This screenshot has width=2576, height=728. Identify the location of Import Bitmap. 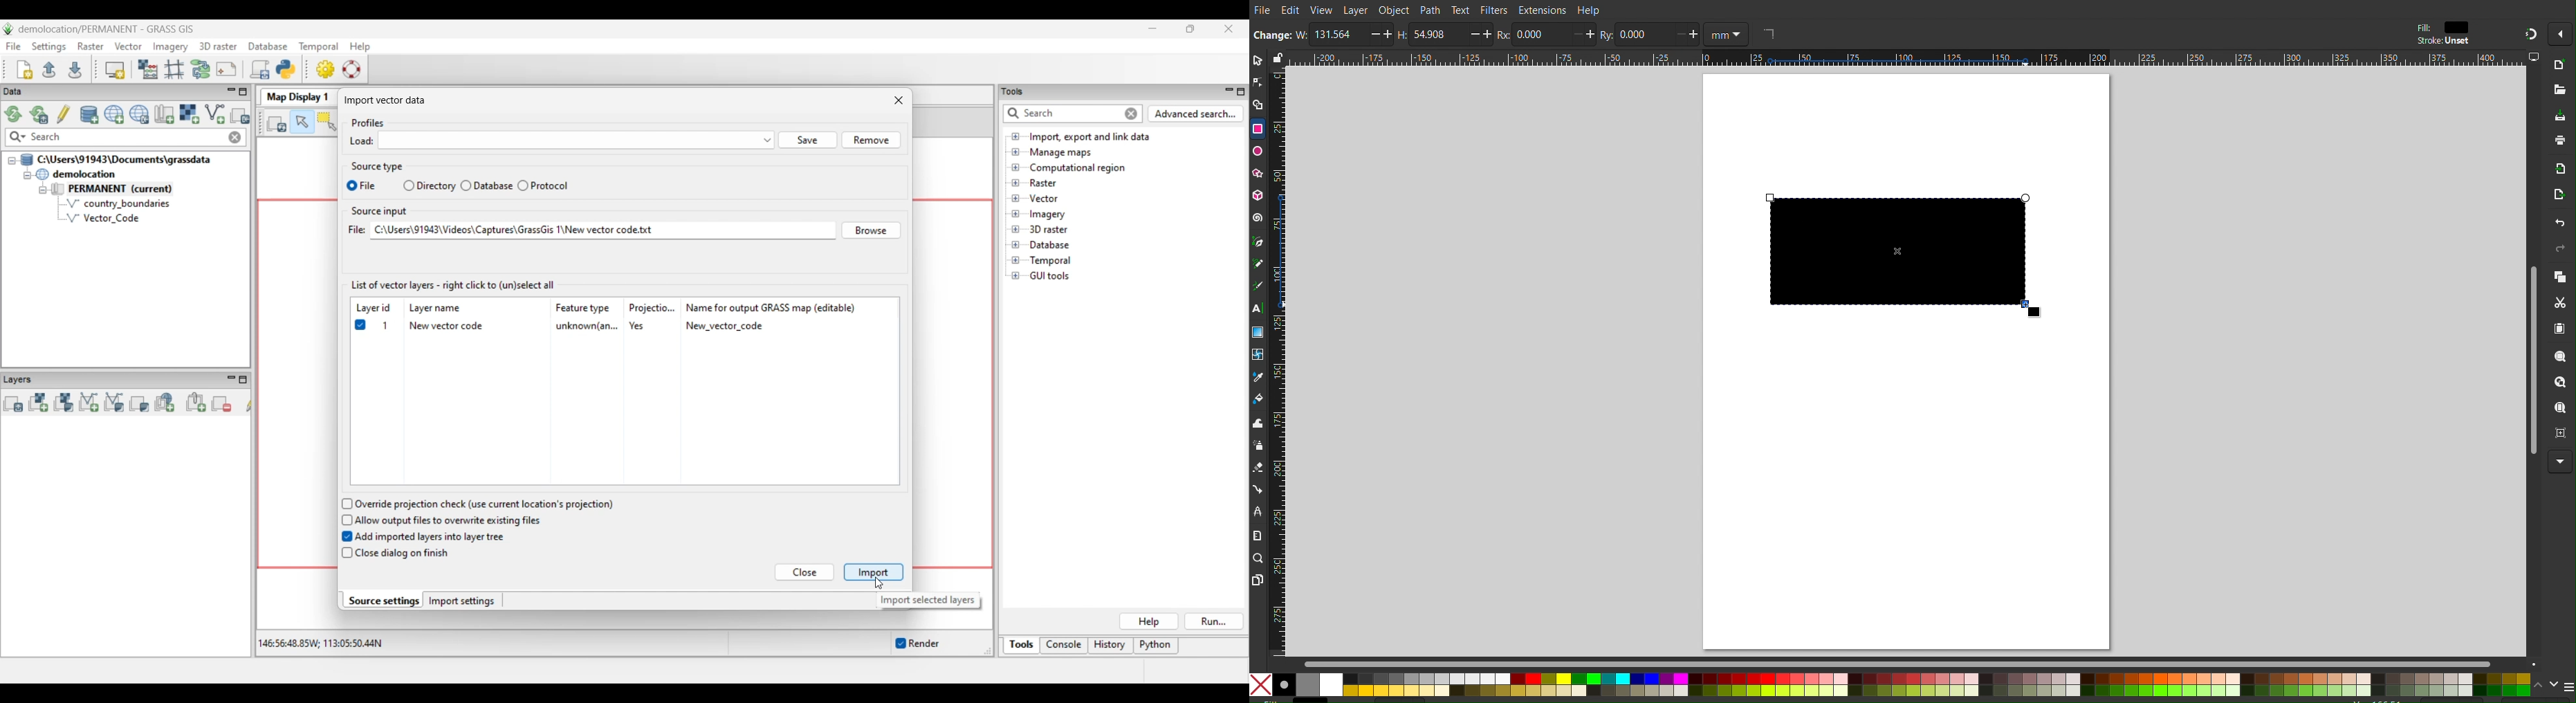
(2556, 171).